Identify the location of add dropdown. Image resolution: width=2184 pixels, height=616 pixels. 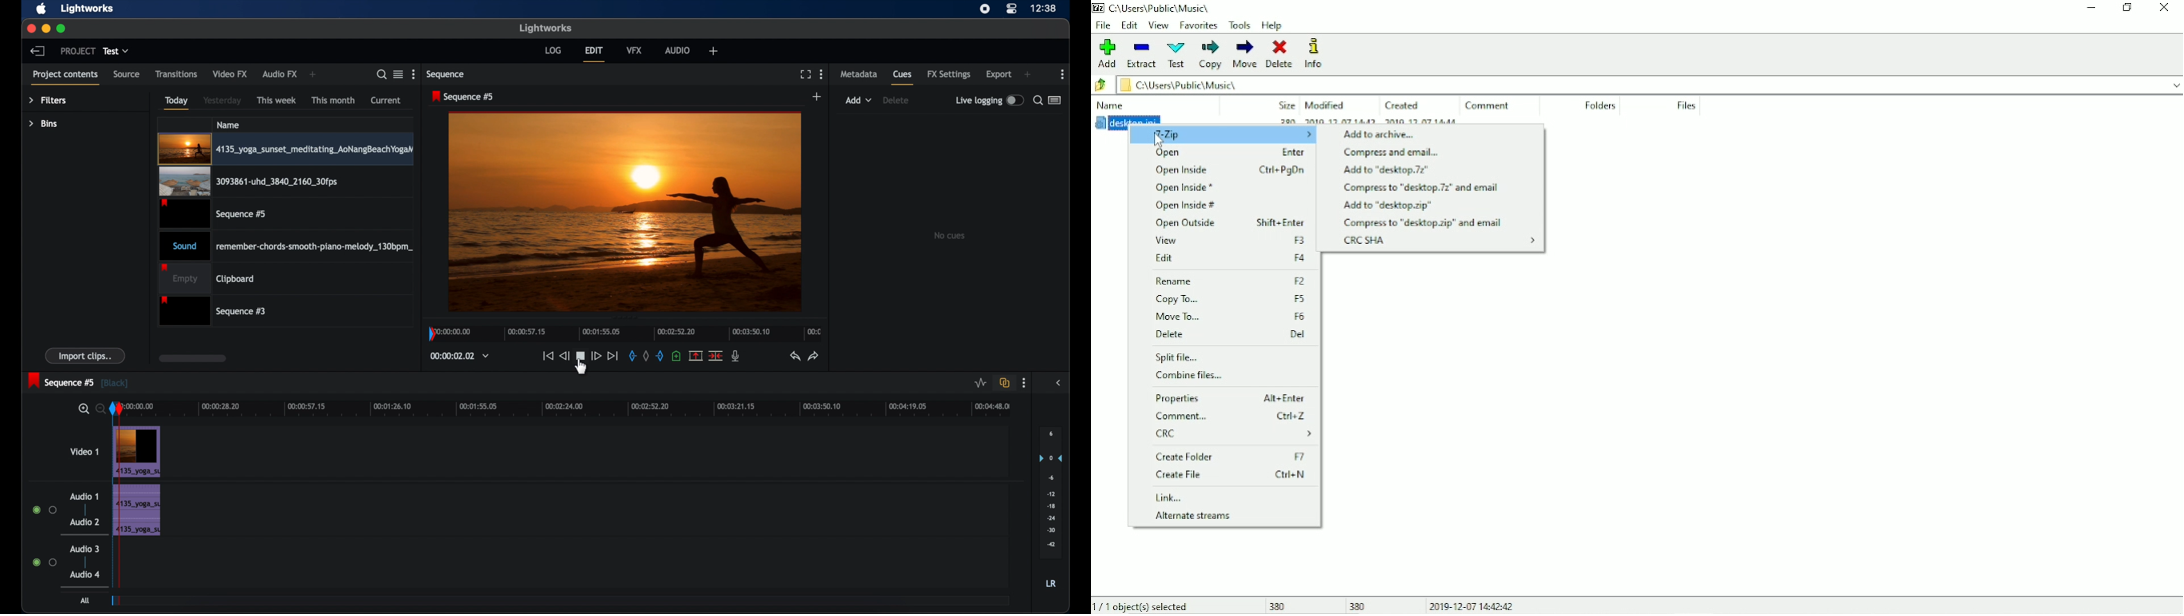
(859, 100).